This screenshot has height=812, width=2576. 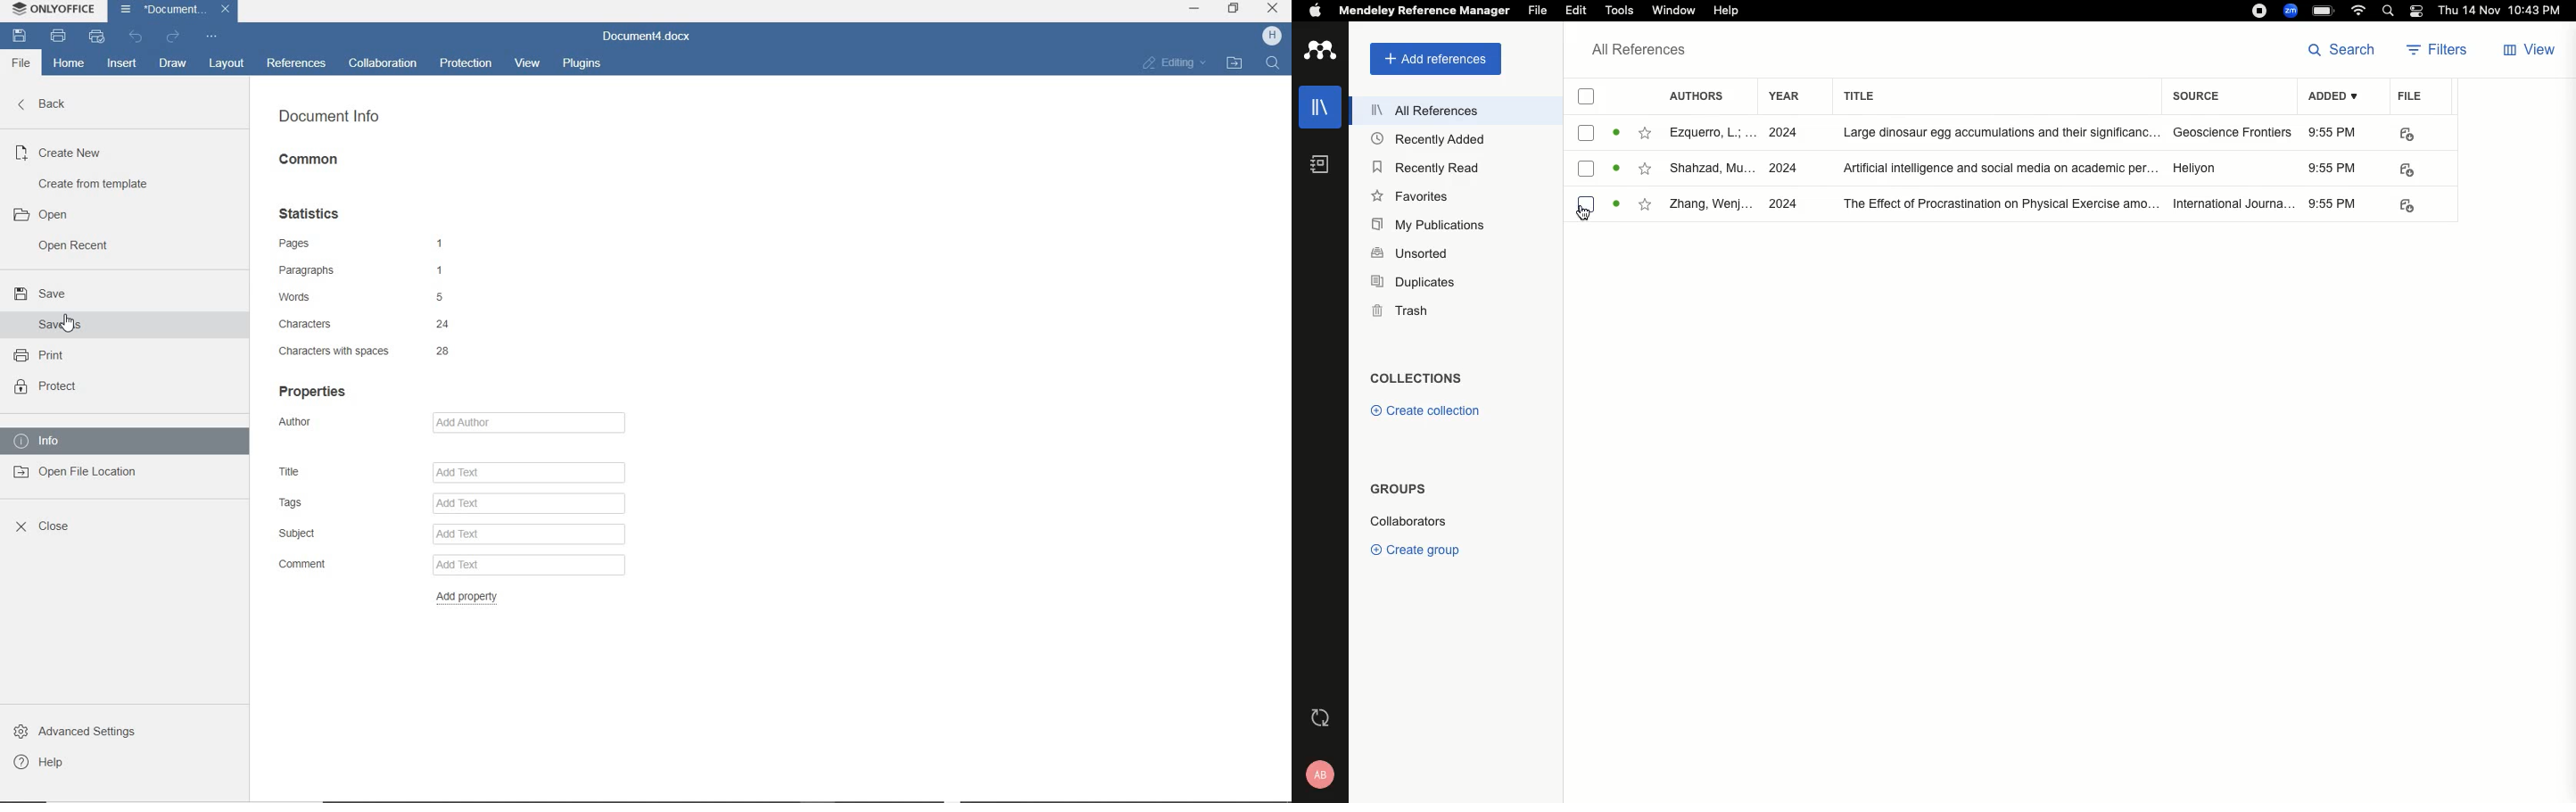 What do you see at coordinates (17, 64) in the screenshot?
I see `file` at bounding box center [17, 64].